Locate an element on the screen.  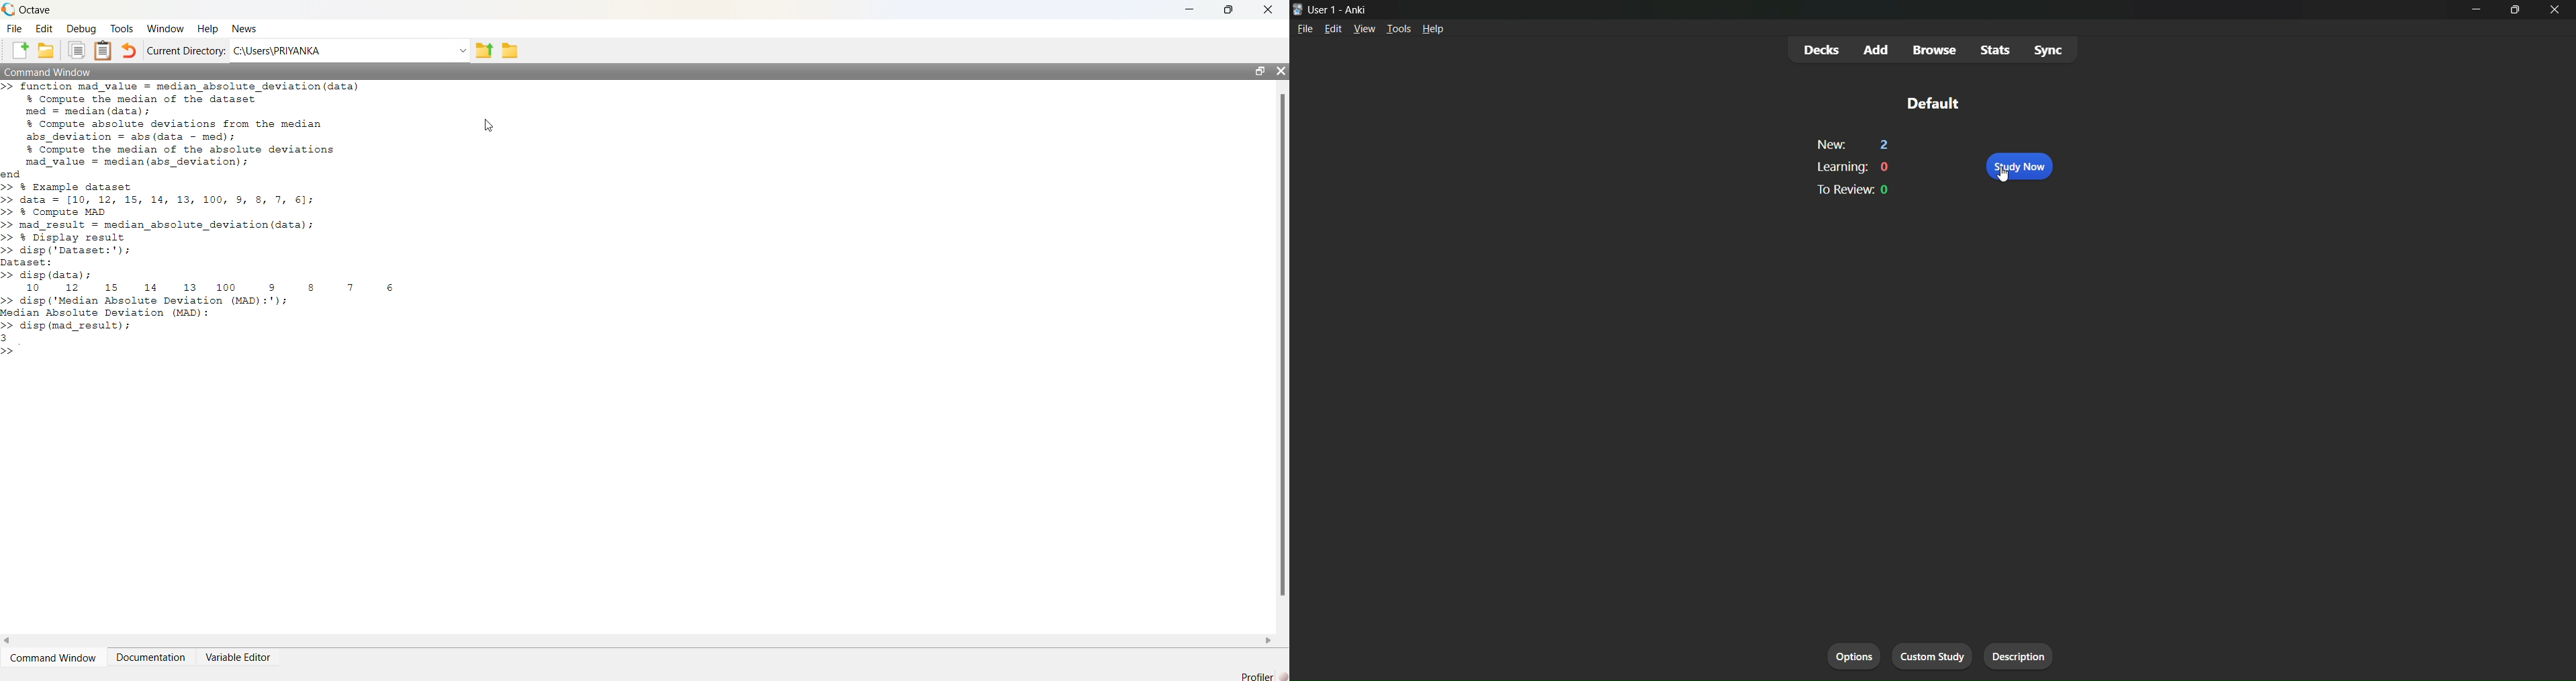
file is located at coordinates (1305, 32).